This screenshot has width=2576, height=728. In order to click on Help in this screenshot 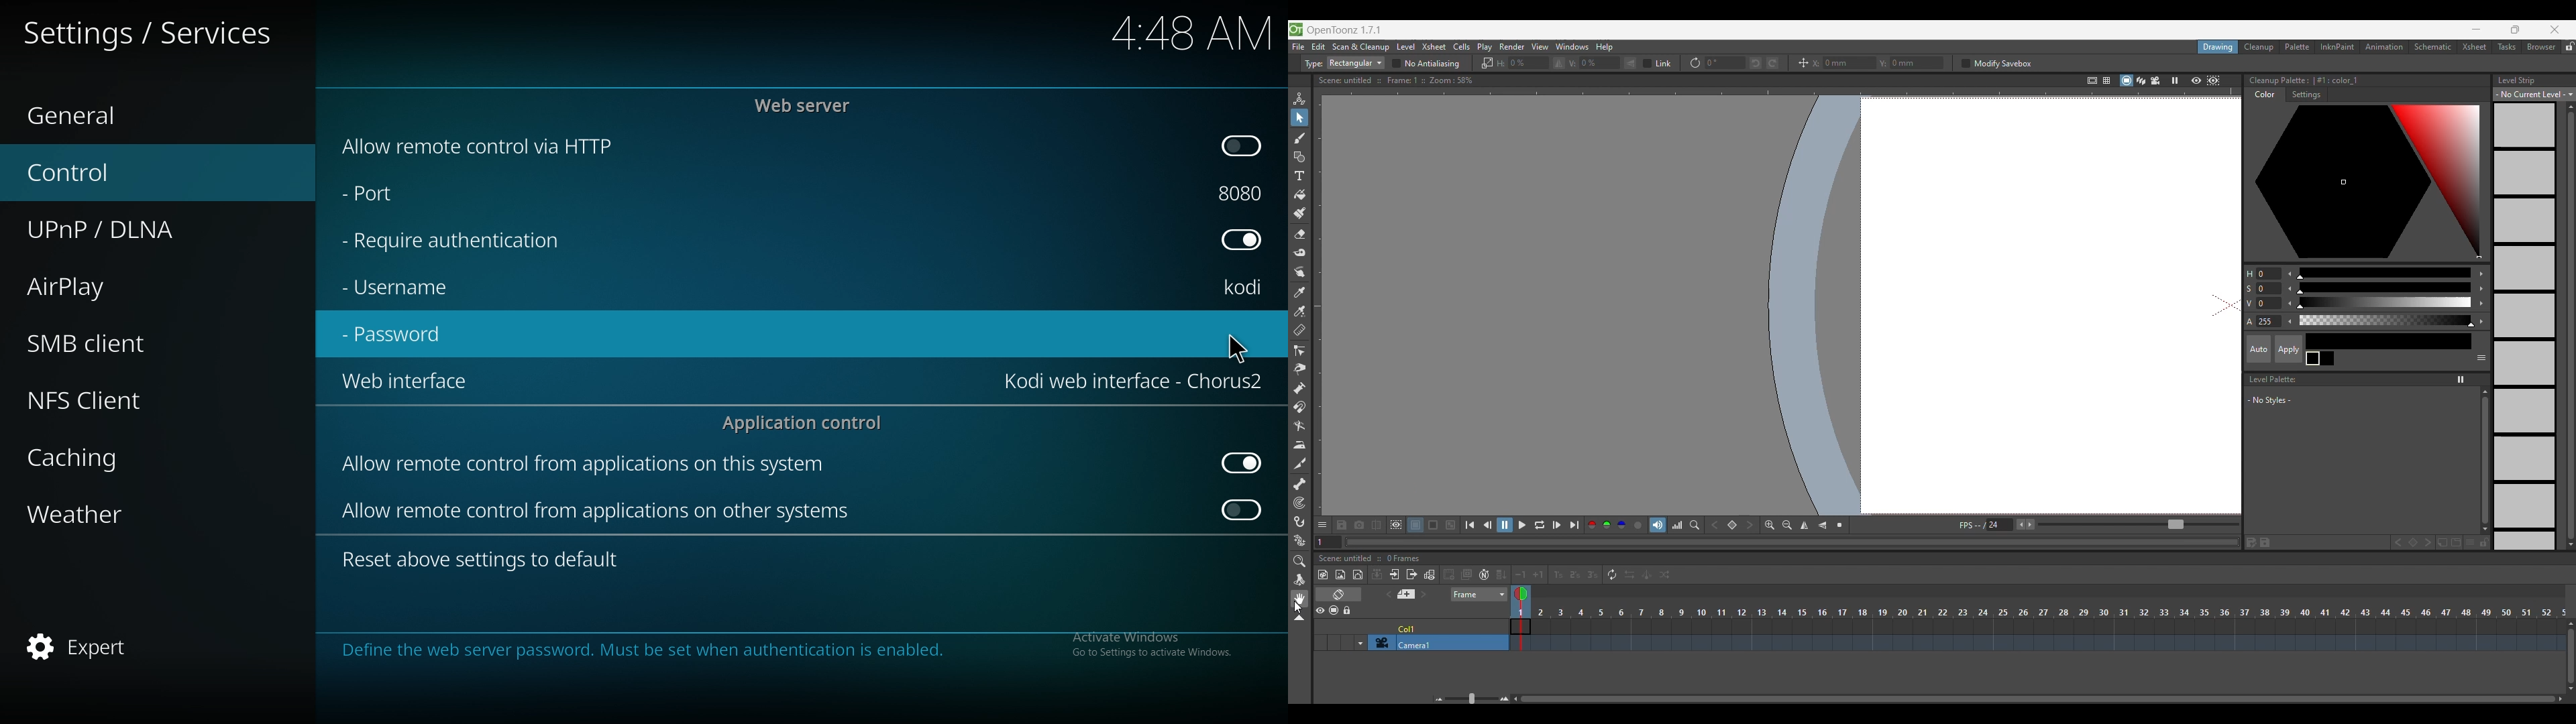, I will do `click(1605, 48)`.